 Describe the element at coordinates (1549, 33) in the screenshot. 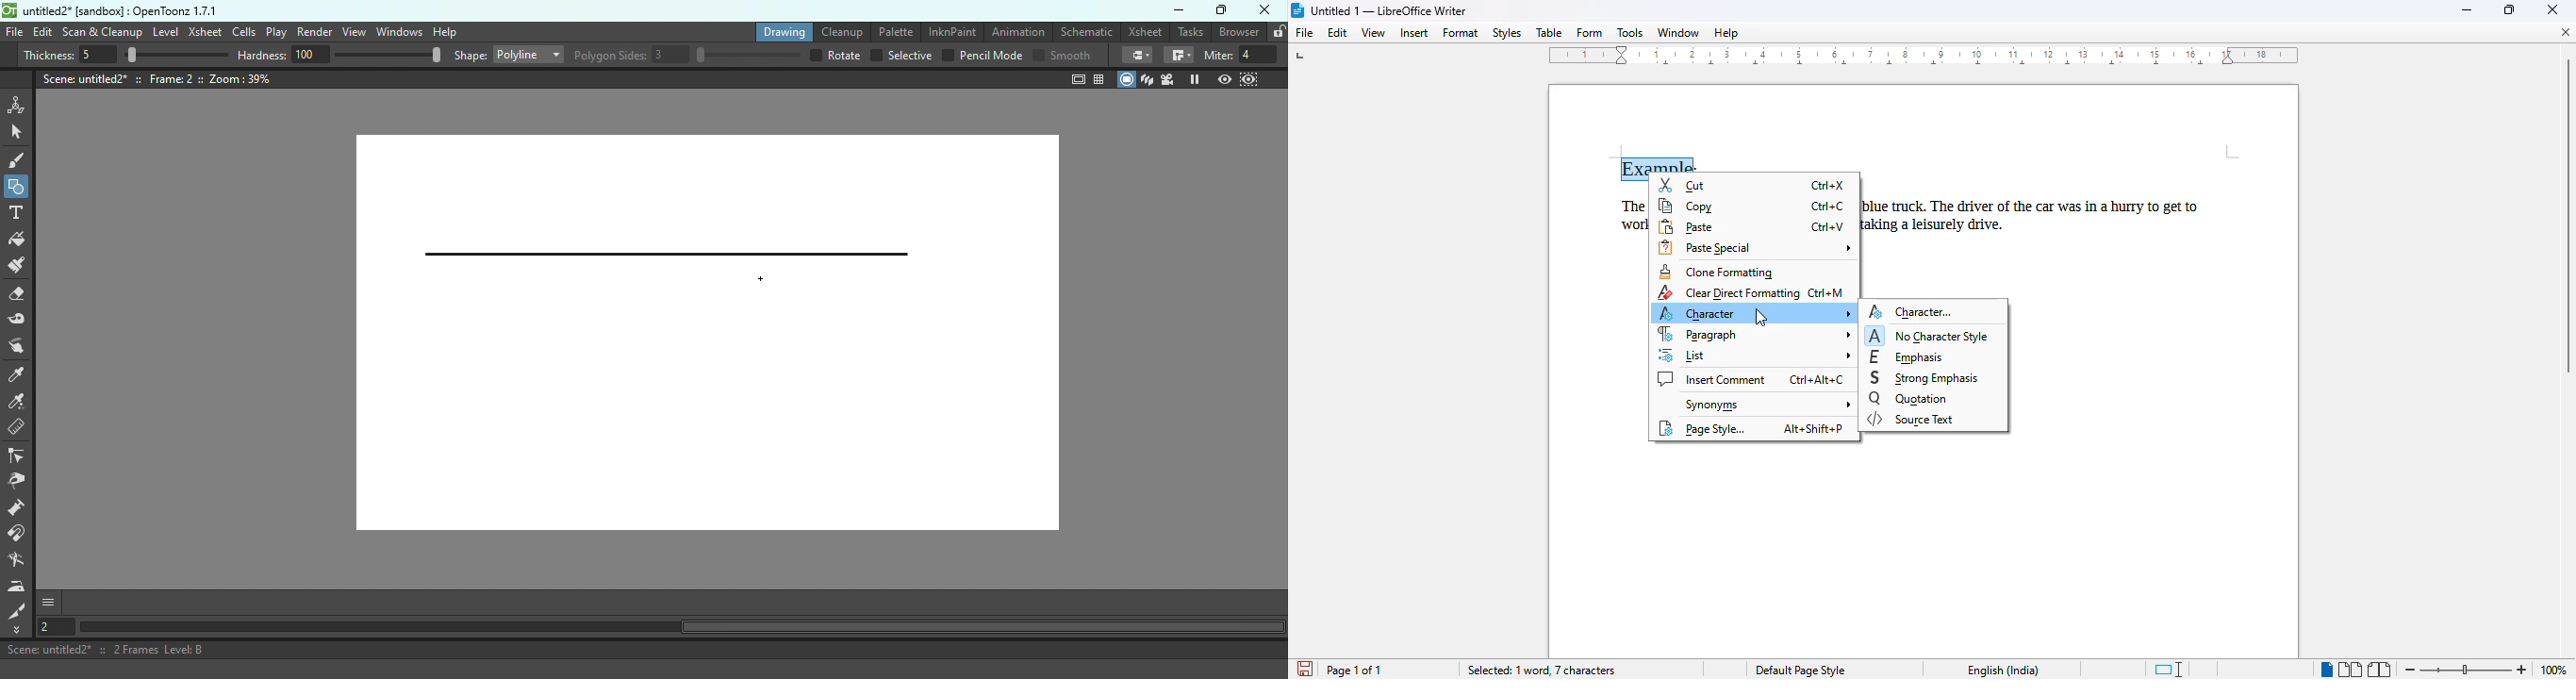

I see `table` at that location.